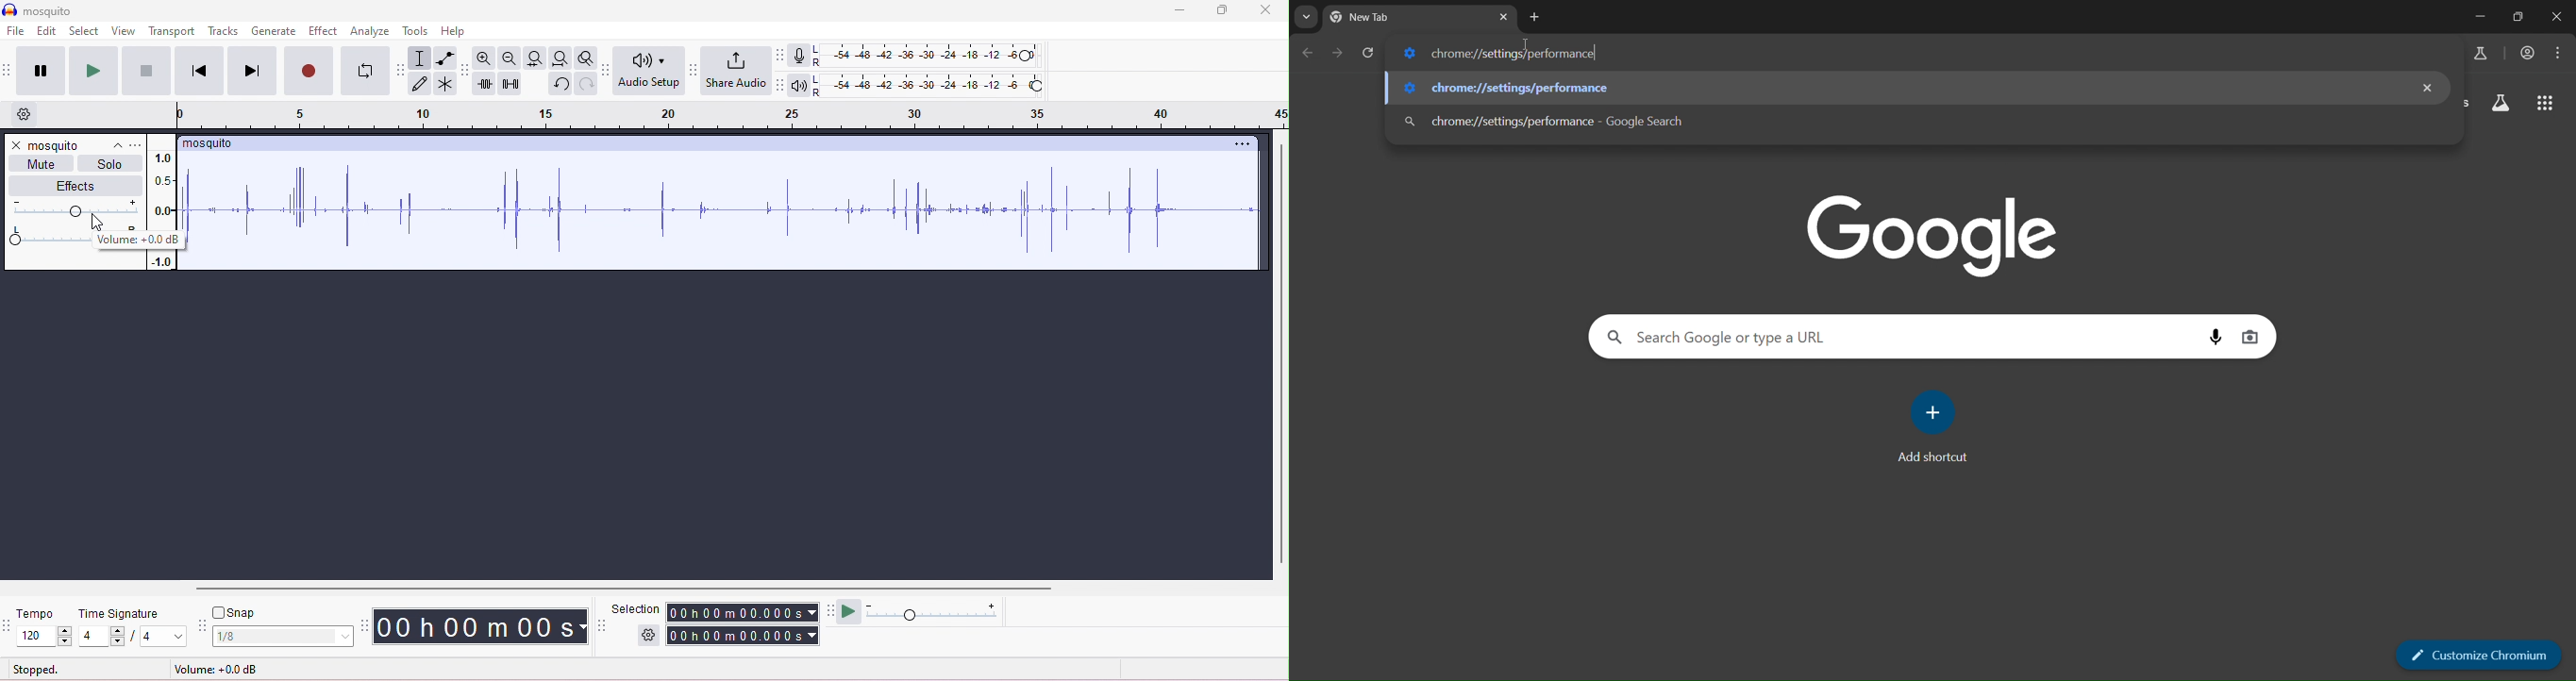 The image size is (2576, 700). What do you see at coordinates (138, 241) in the screenshot?
I see `volume +0.0 db` at bounding box center [138, 241].